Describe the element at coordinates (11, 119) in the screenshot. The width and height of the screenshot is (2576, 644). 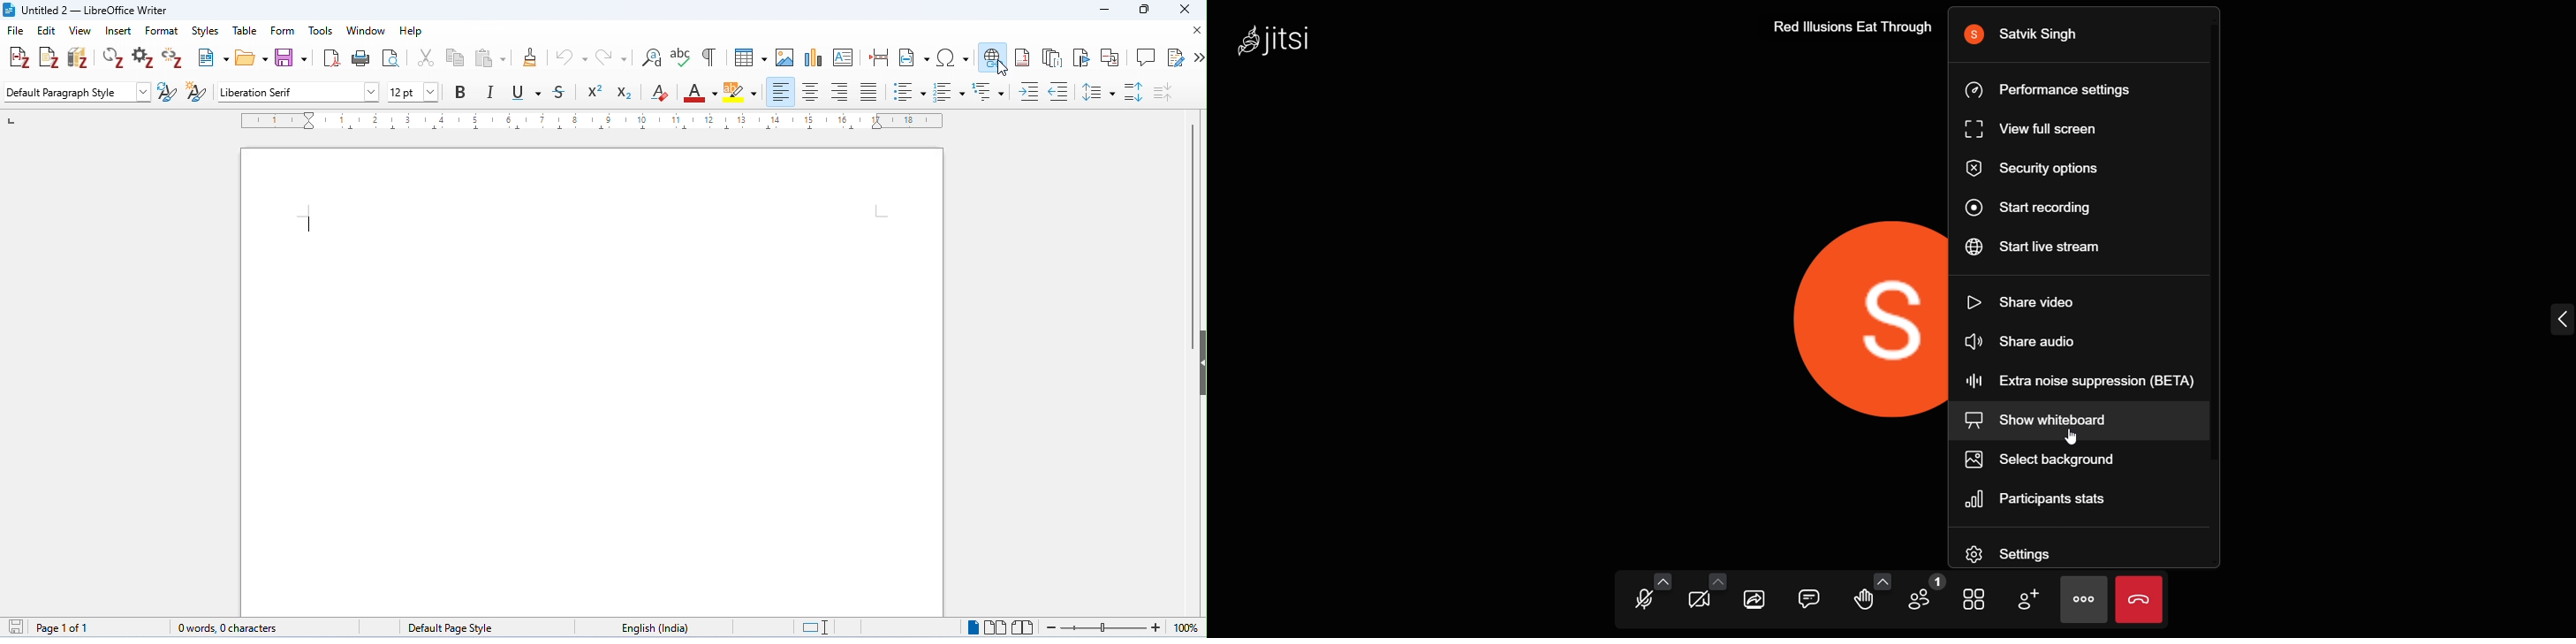
I see `left numbering in ruler` at that location.